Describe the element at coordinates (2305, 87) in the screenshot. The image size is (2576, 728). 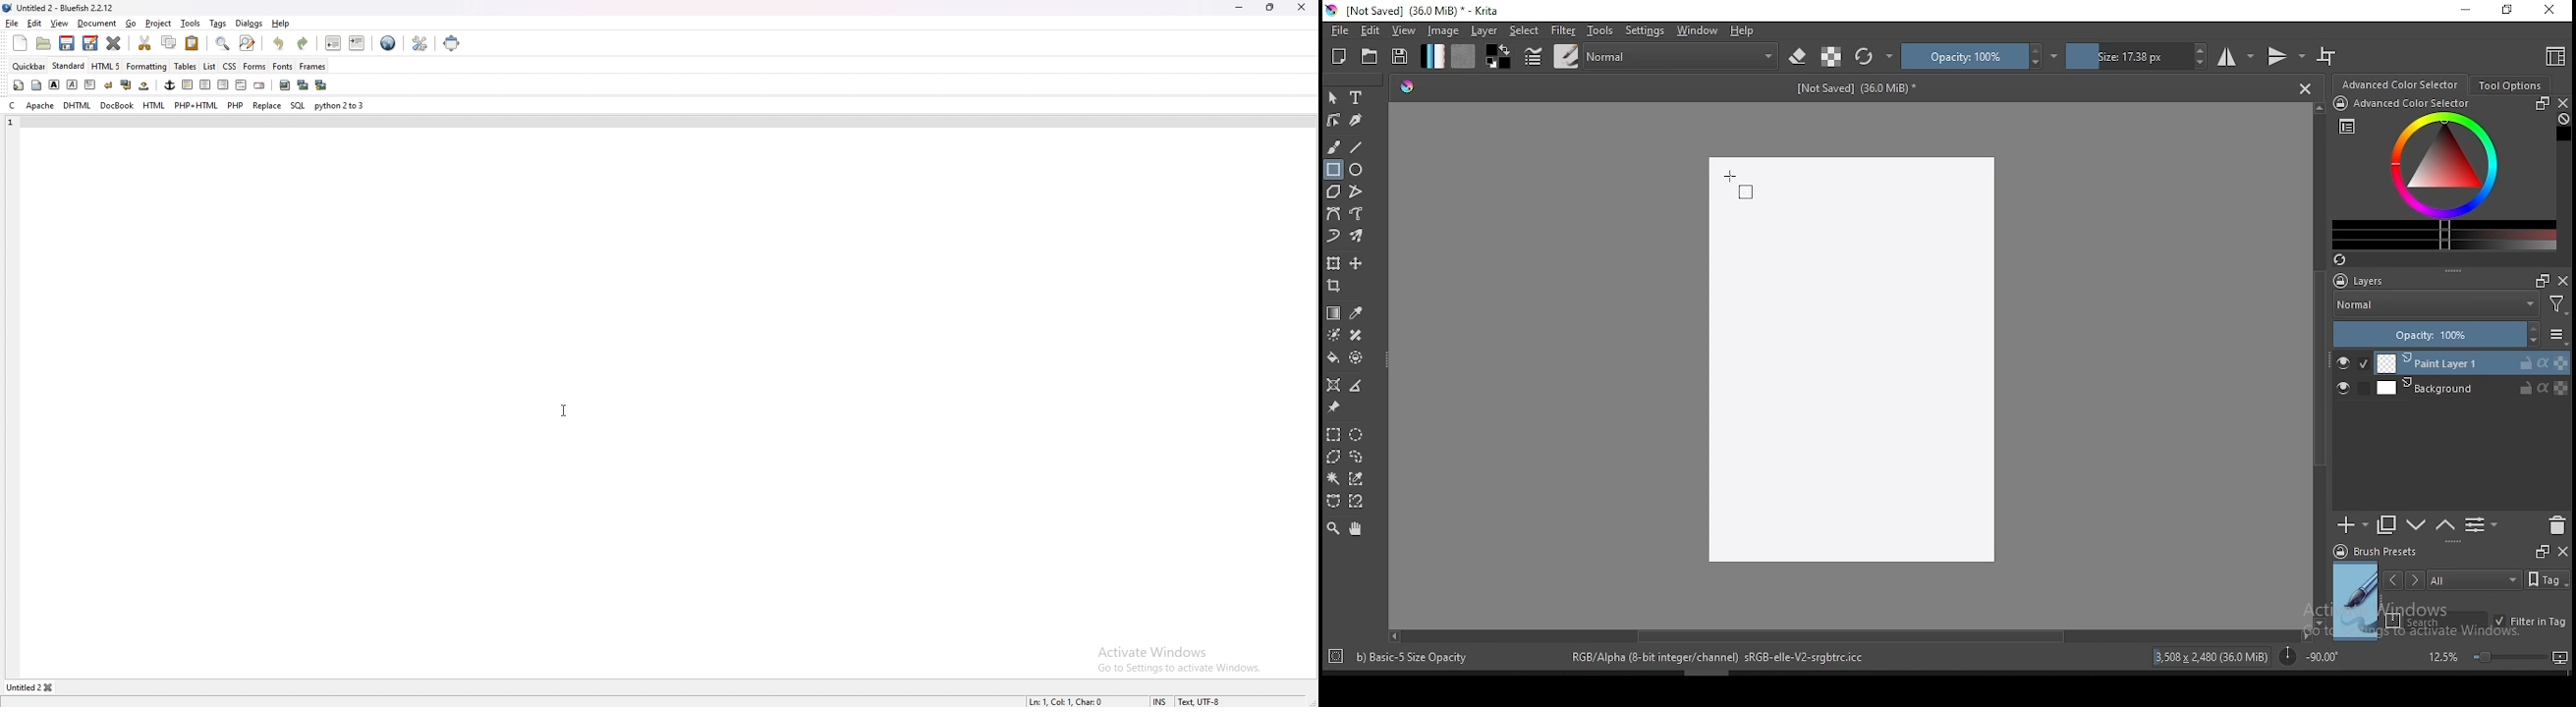
I see `Close` at that location.